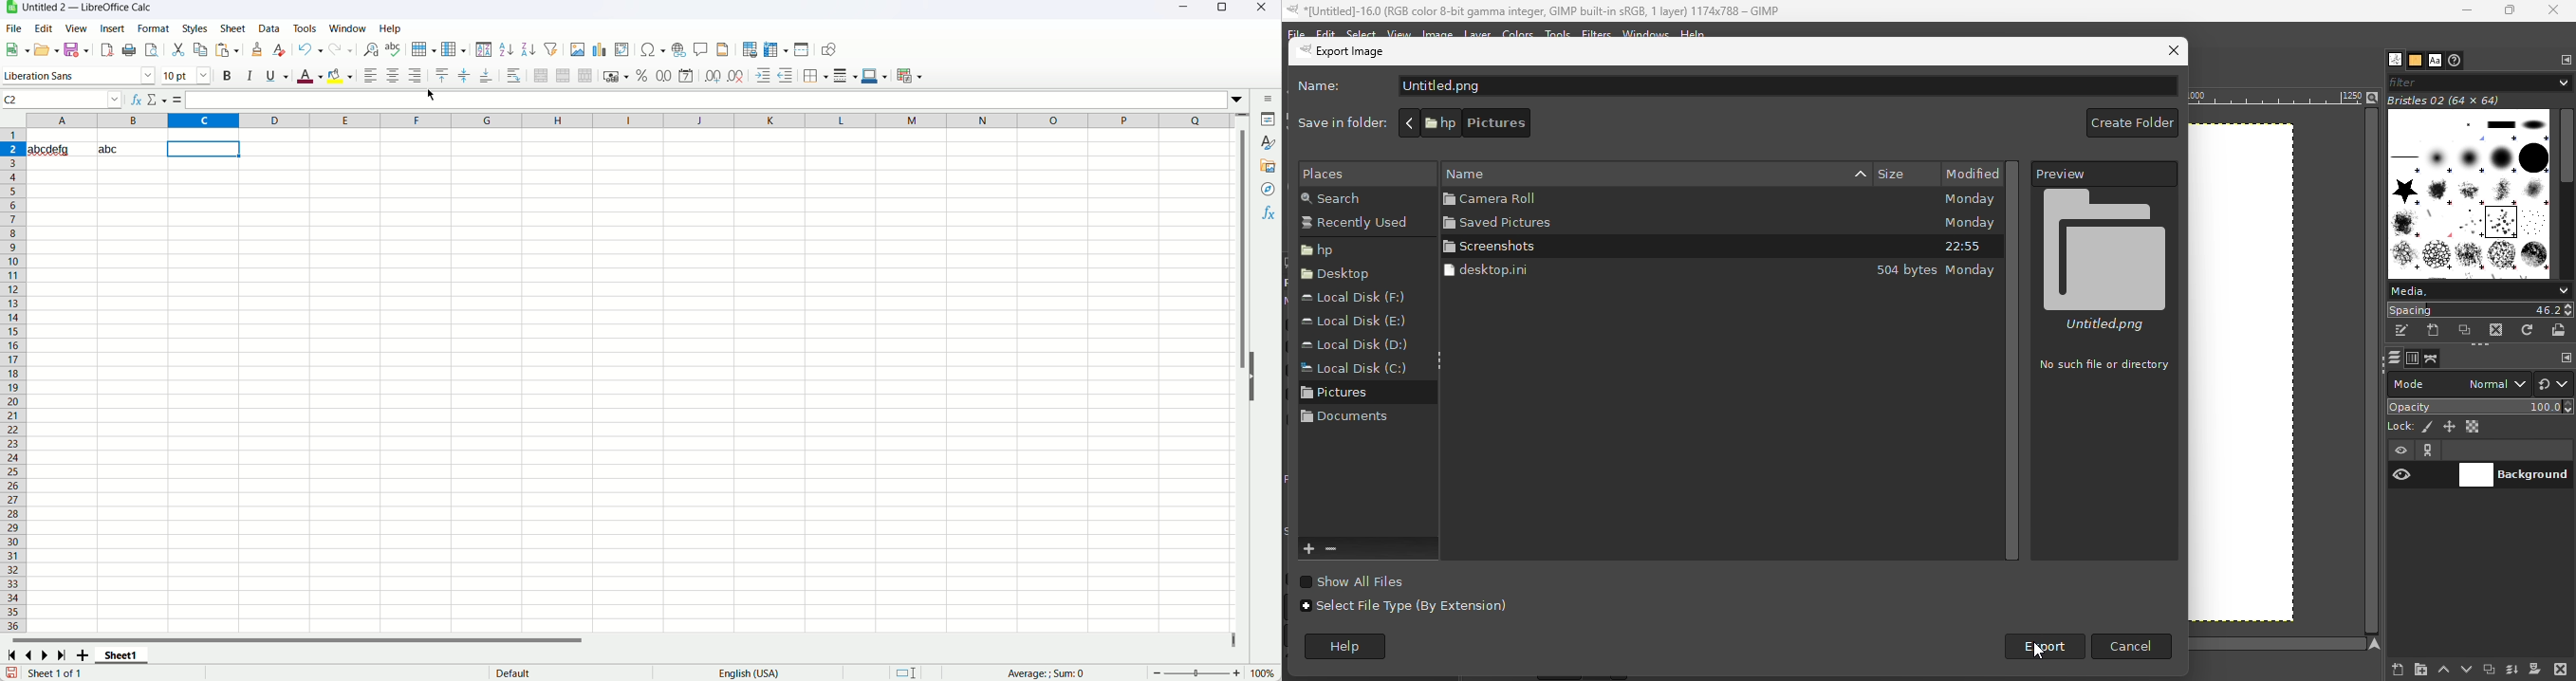  I want to click on File, so click(1295, 31).